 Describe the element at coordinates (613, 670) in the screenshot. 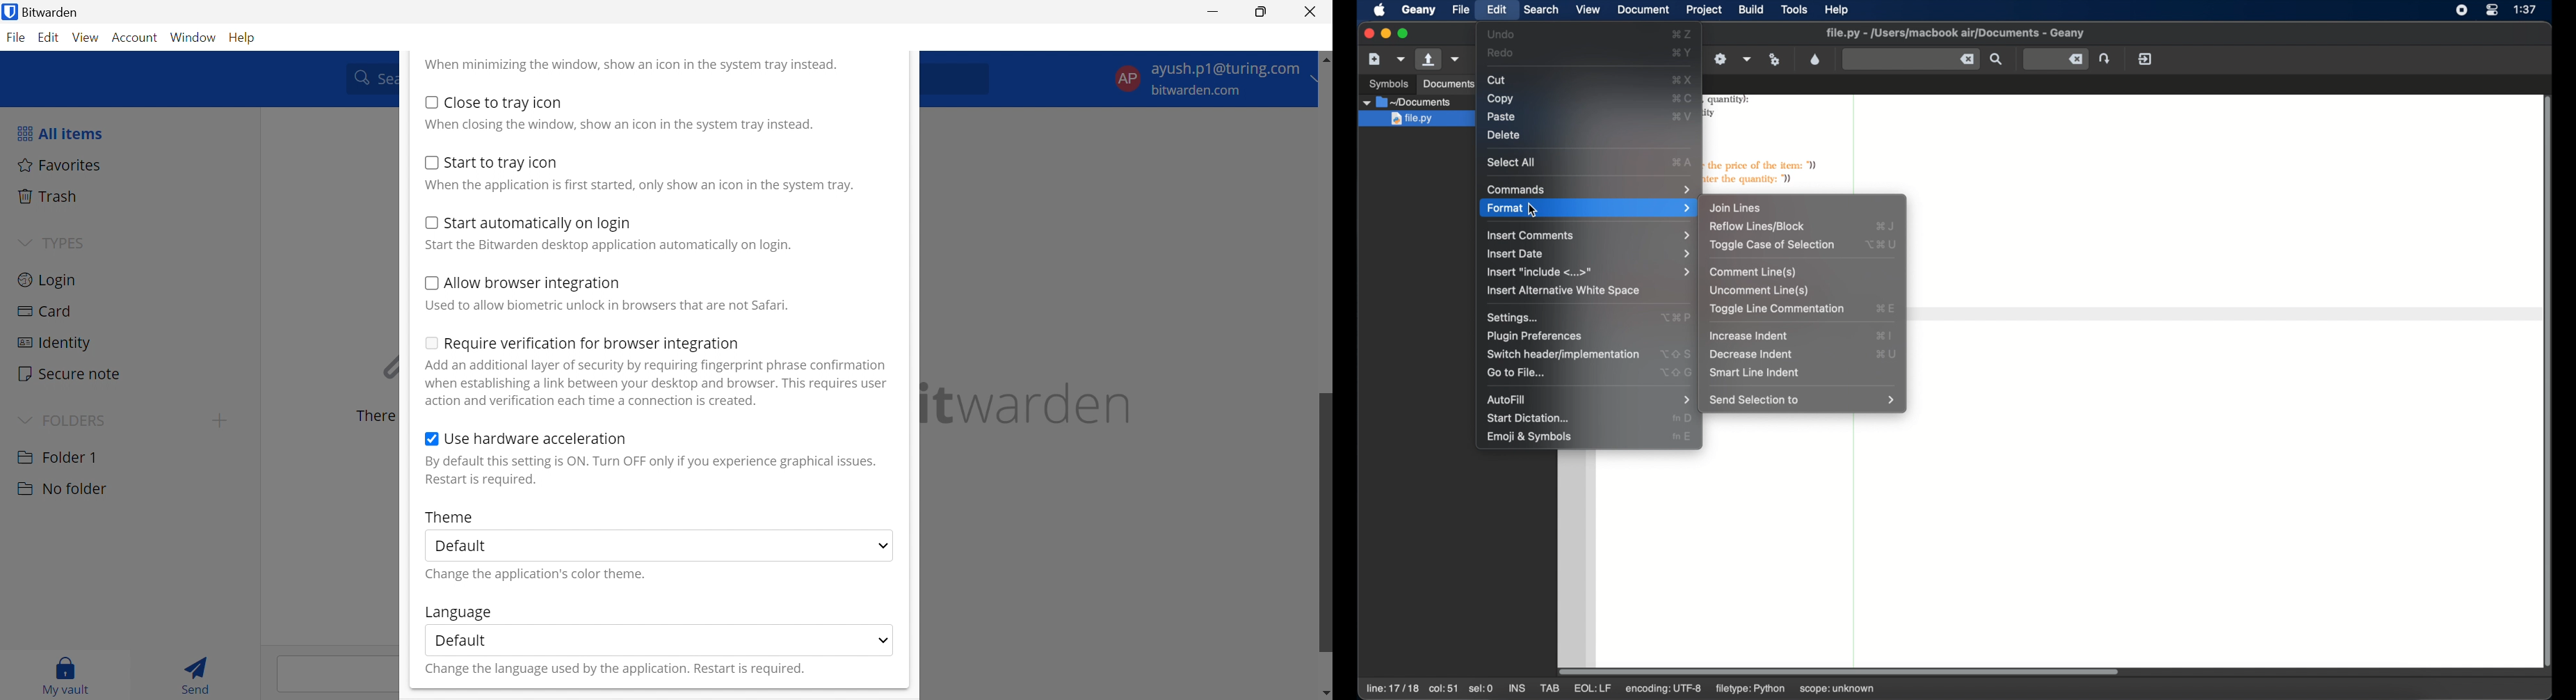

I see `Change the language used by  the application. Restart is required.` at that location.